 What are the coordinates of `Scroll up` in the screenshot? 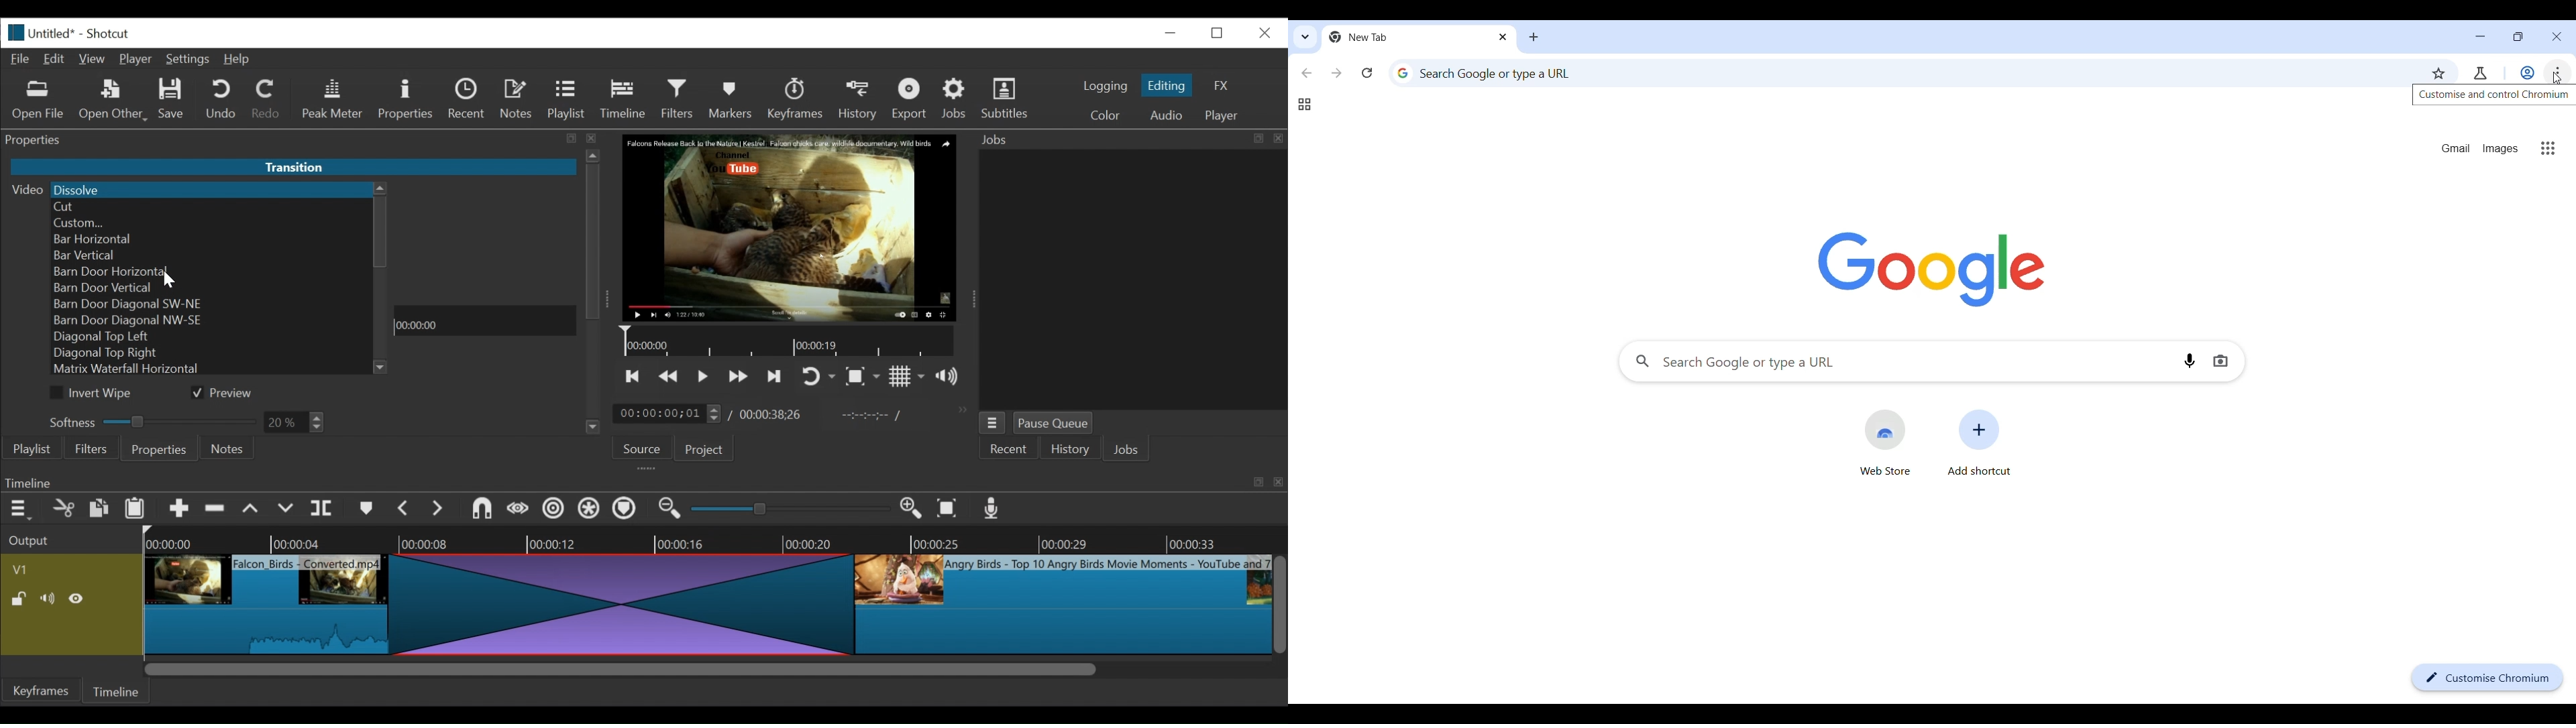 It's located at (594, 156).